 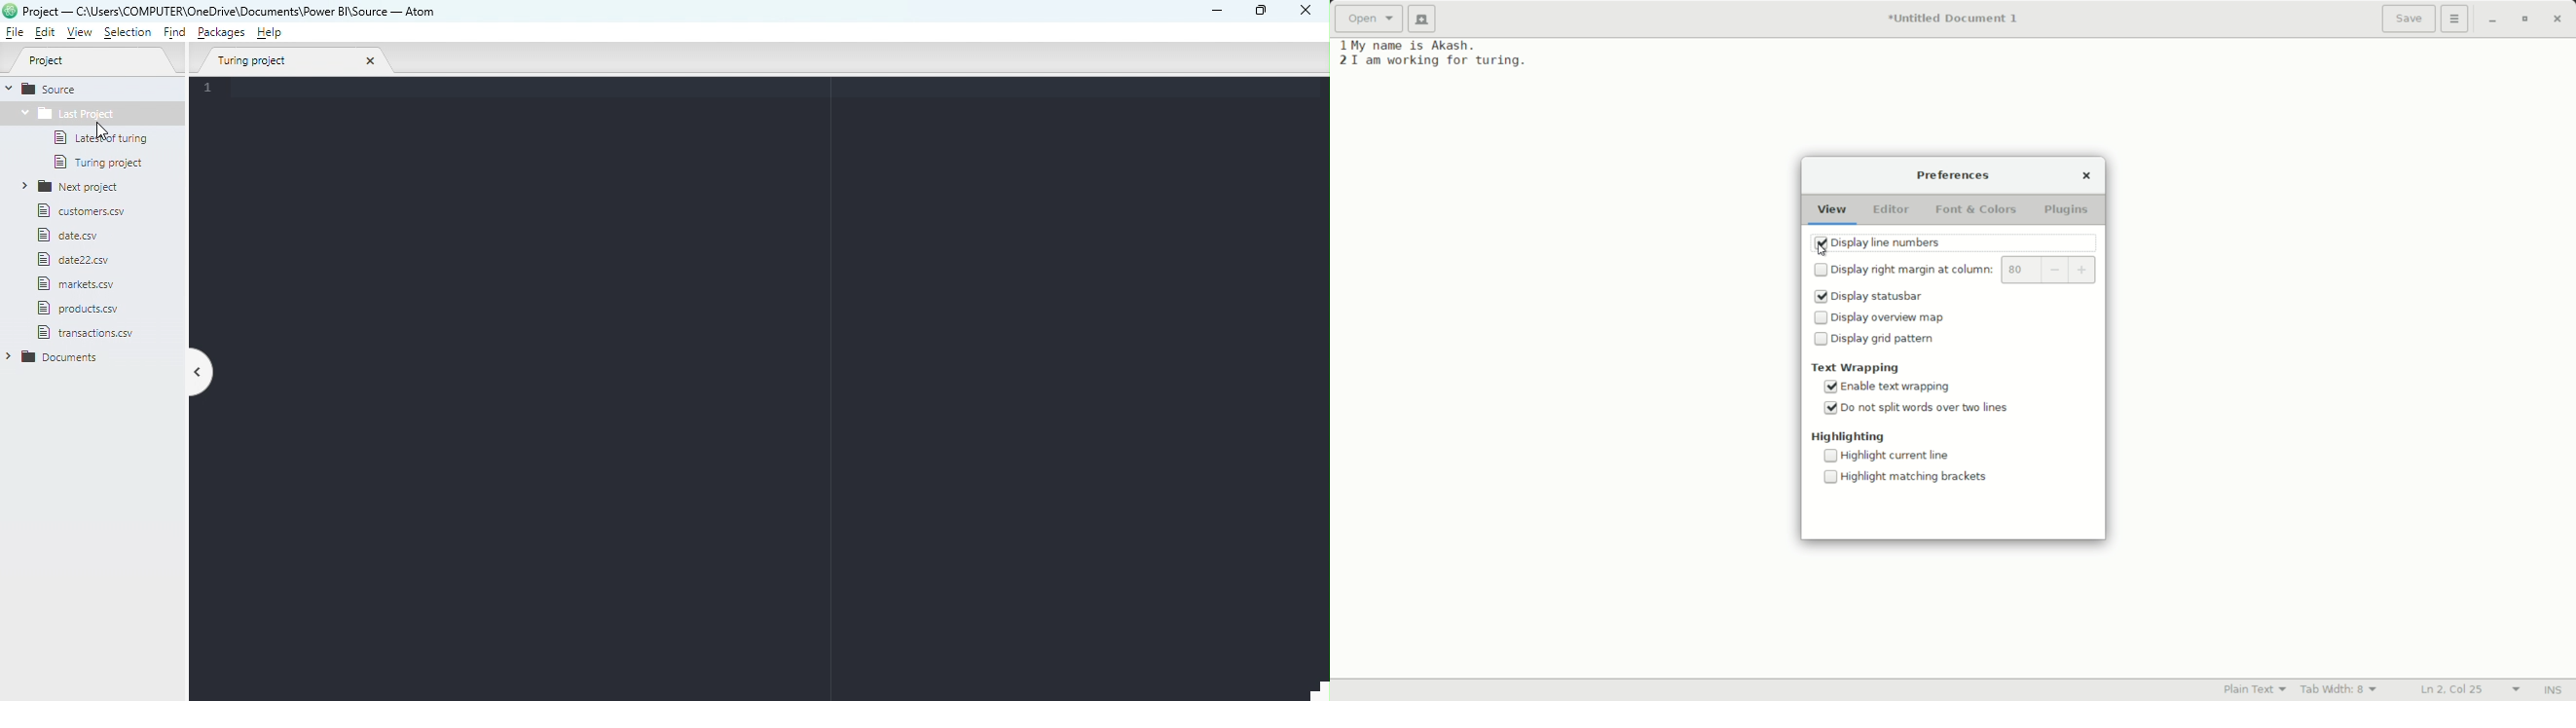 What do you see at coordinates (1831, 456) in the screenshot?
I see `checkbox` at bounding box center [1831, 456].